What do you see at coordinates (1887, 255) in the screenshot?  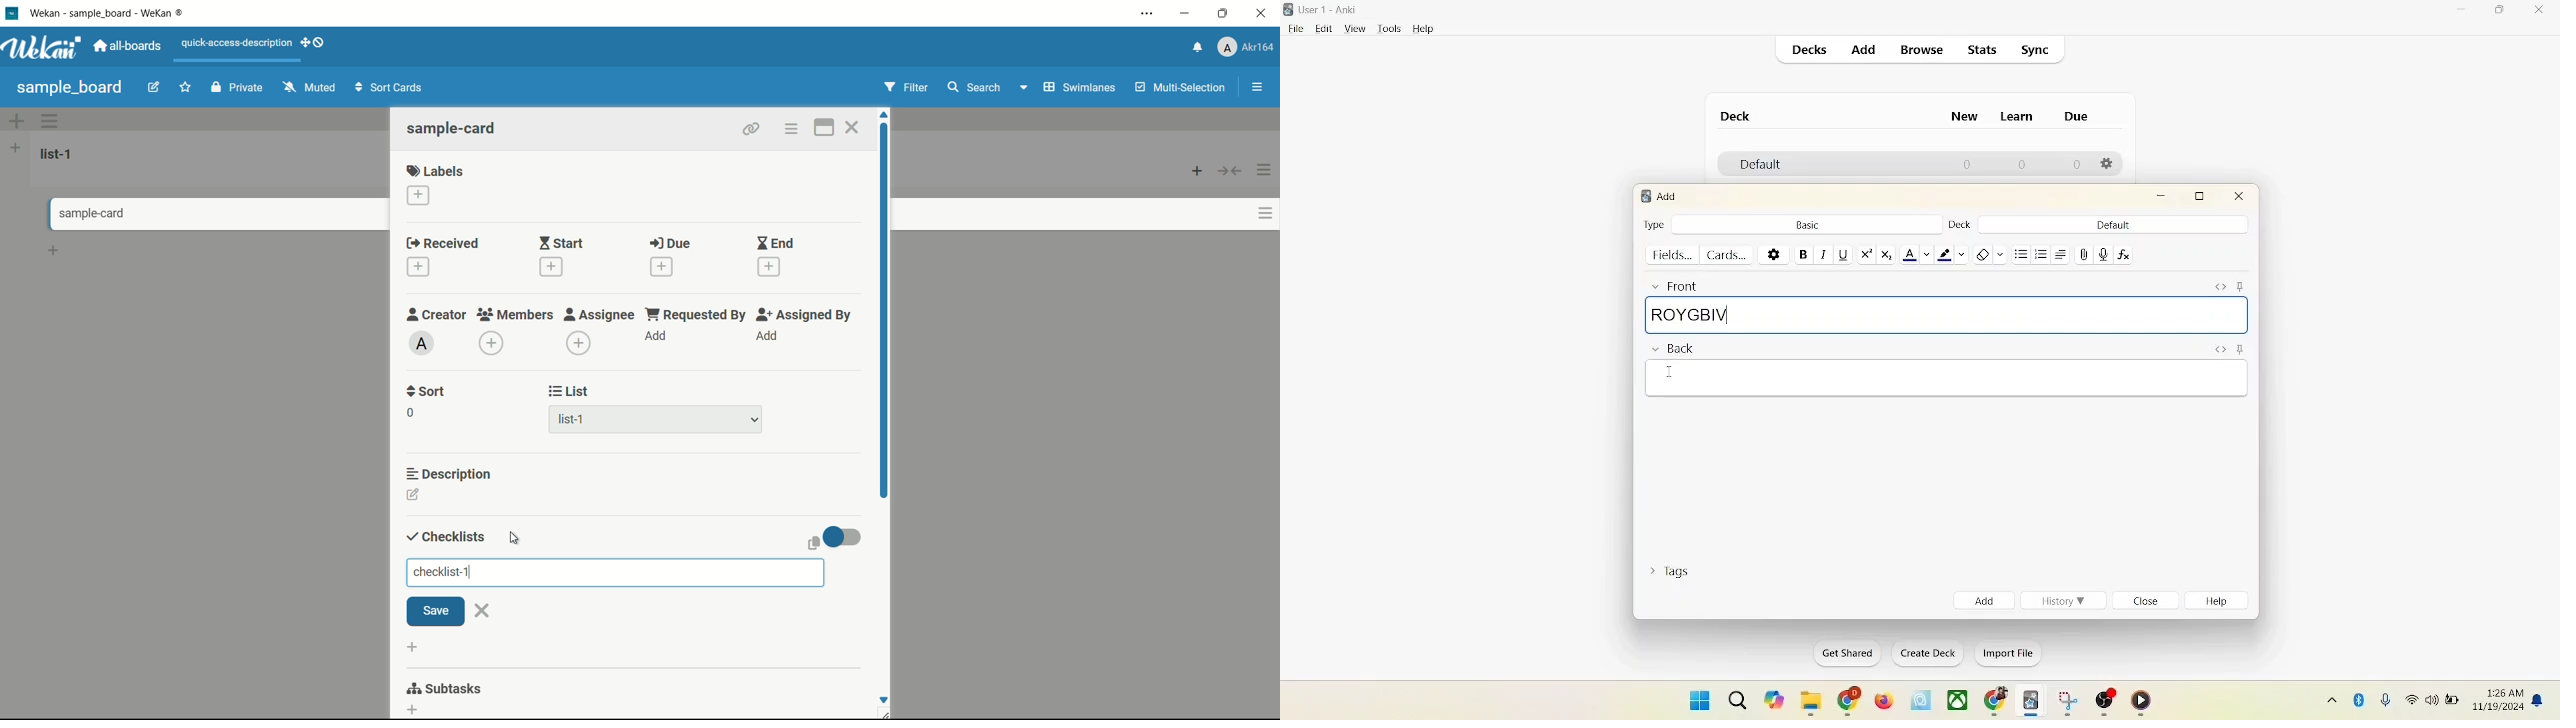 I see `subscript` at bounding box center [1887, 255].